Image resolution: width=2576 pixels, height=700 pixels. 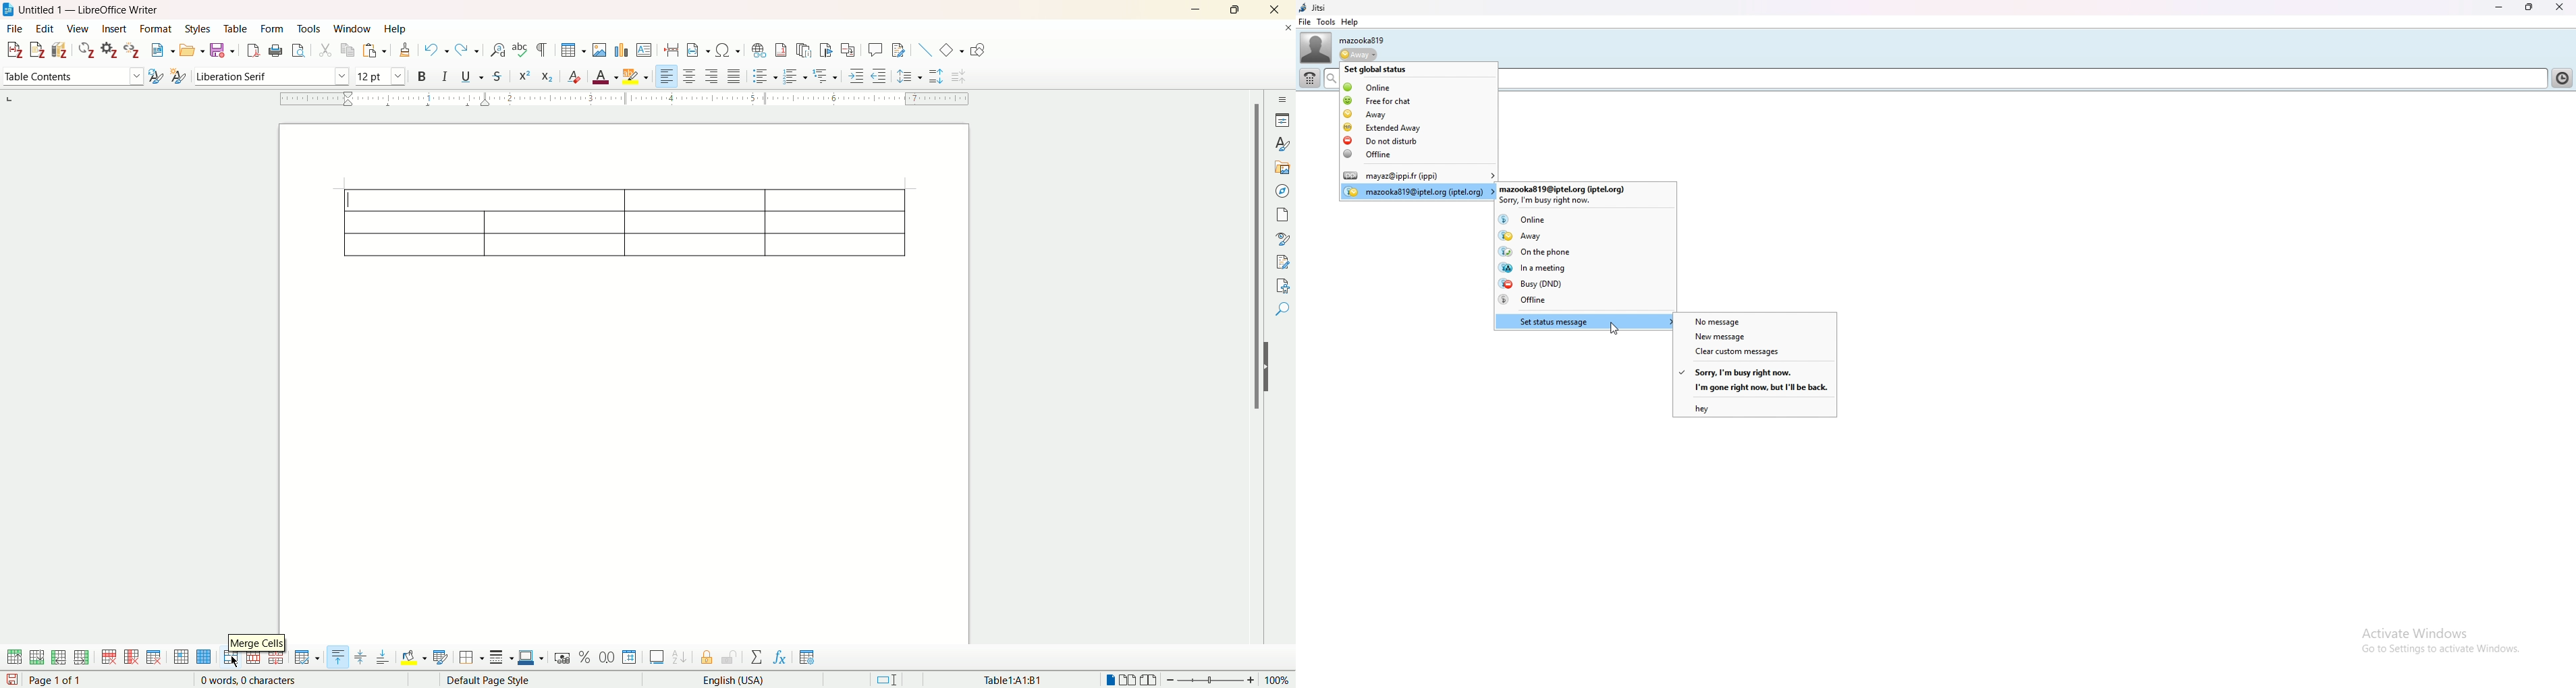 What do you see at coordinates (805, 658) in the screenshot?
I see `table properties` at bounding box center [805, 658].